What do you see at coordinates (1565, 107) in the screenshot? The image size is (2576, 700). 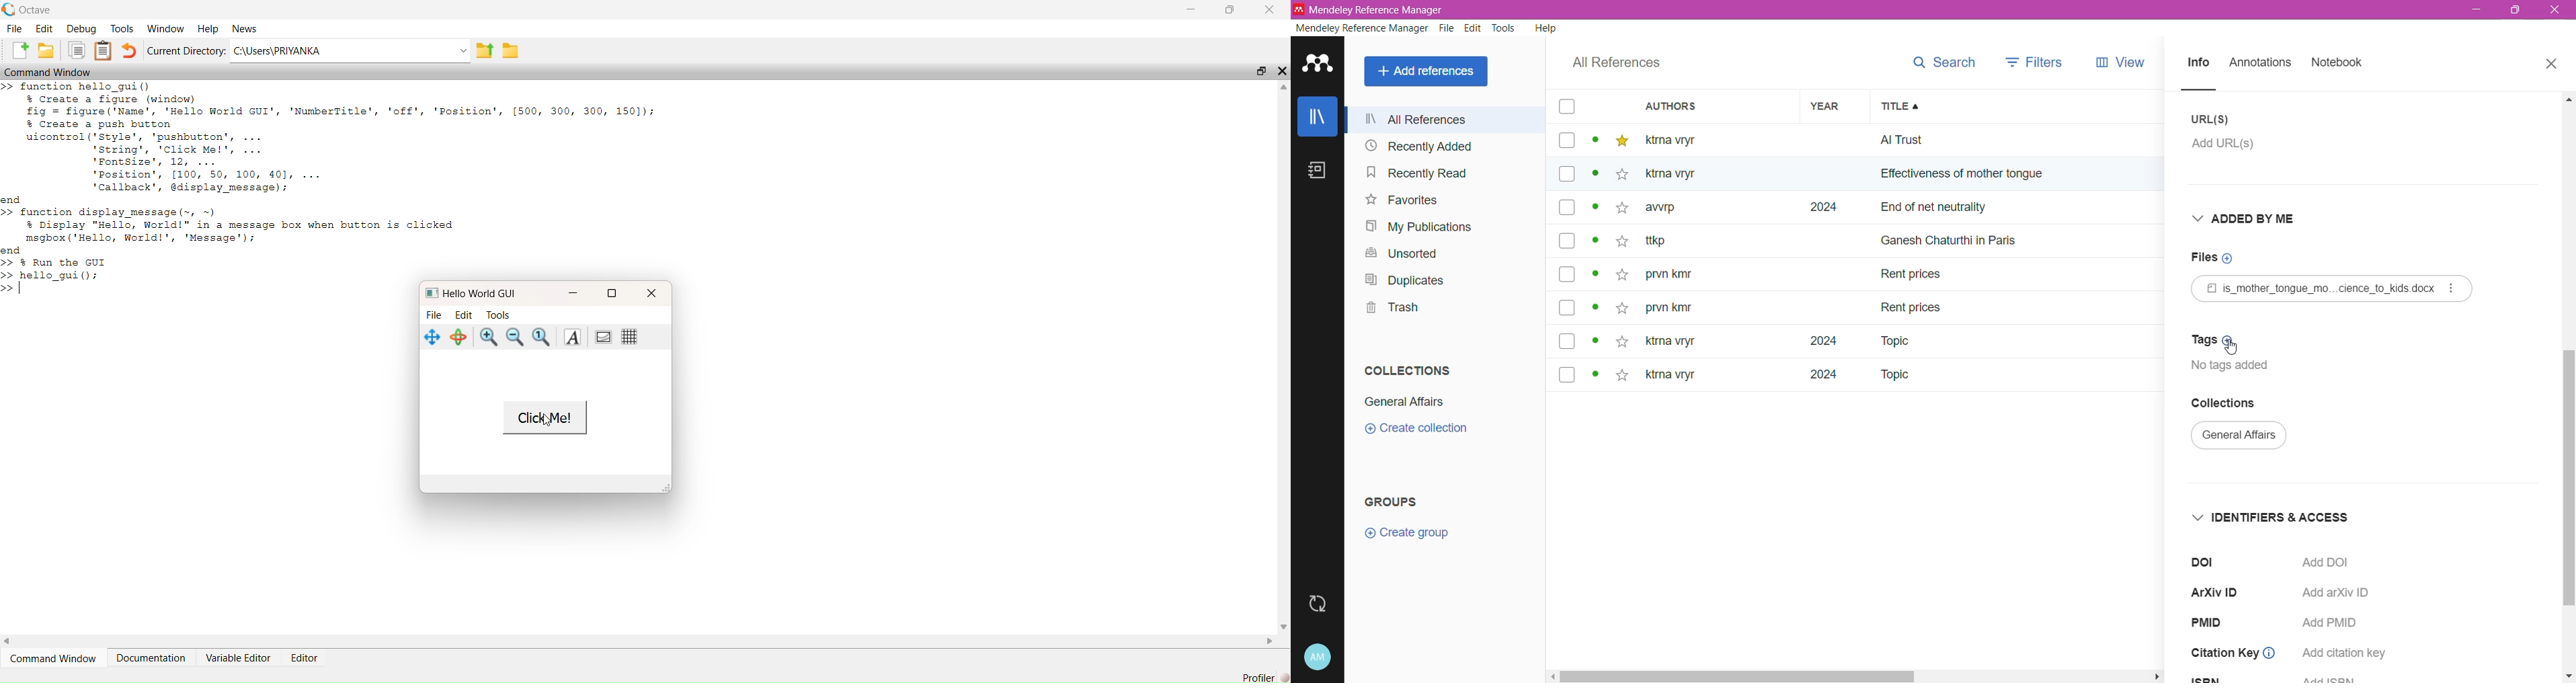 I see `box` at bounding box center [1565, 107].